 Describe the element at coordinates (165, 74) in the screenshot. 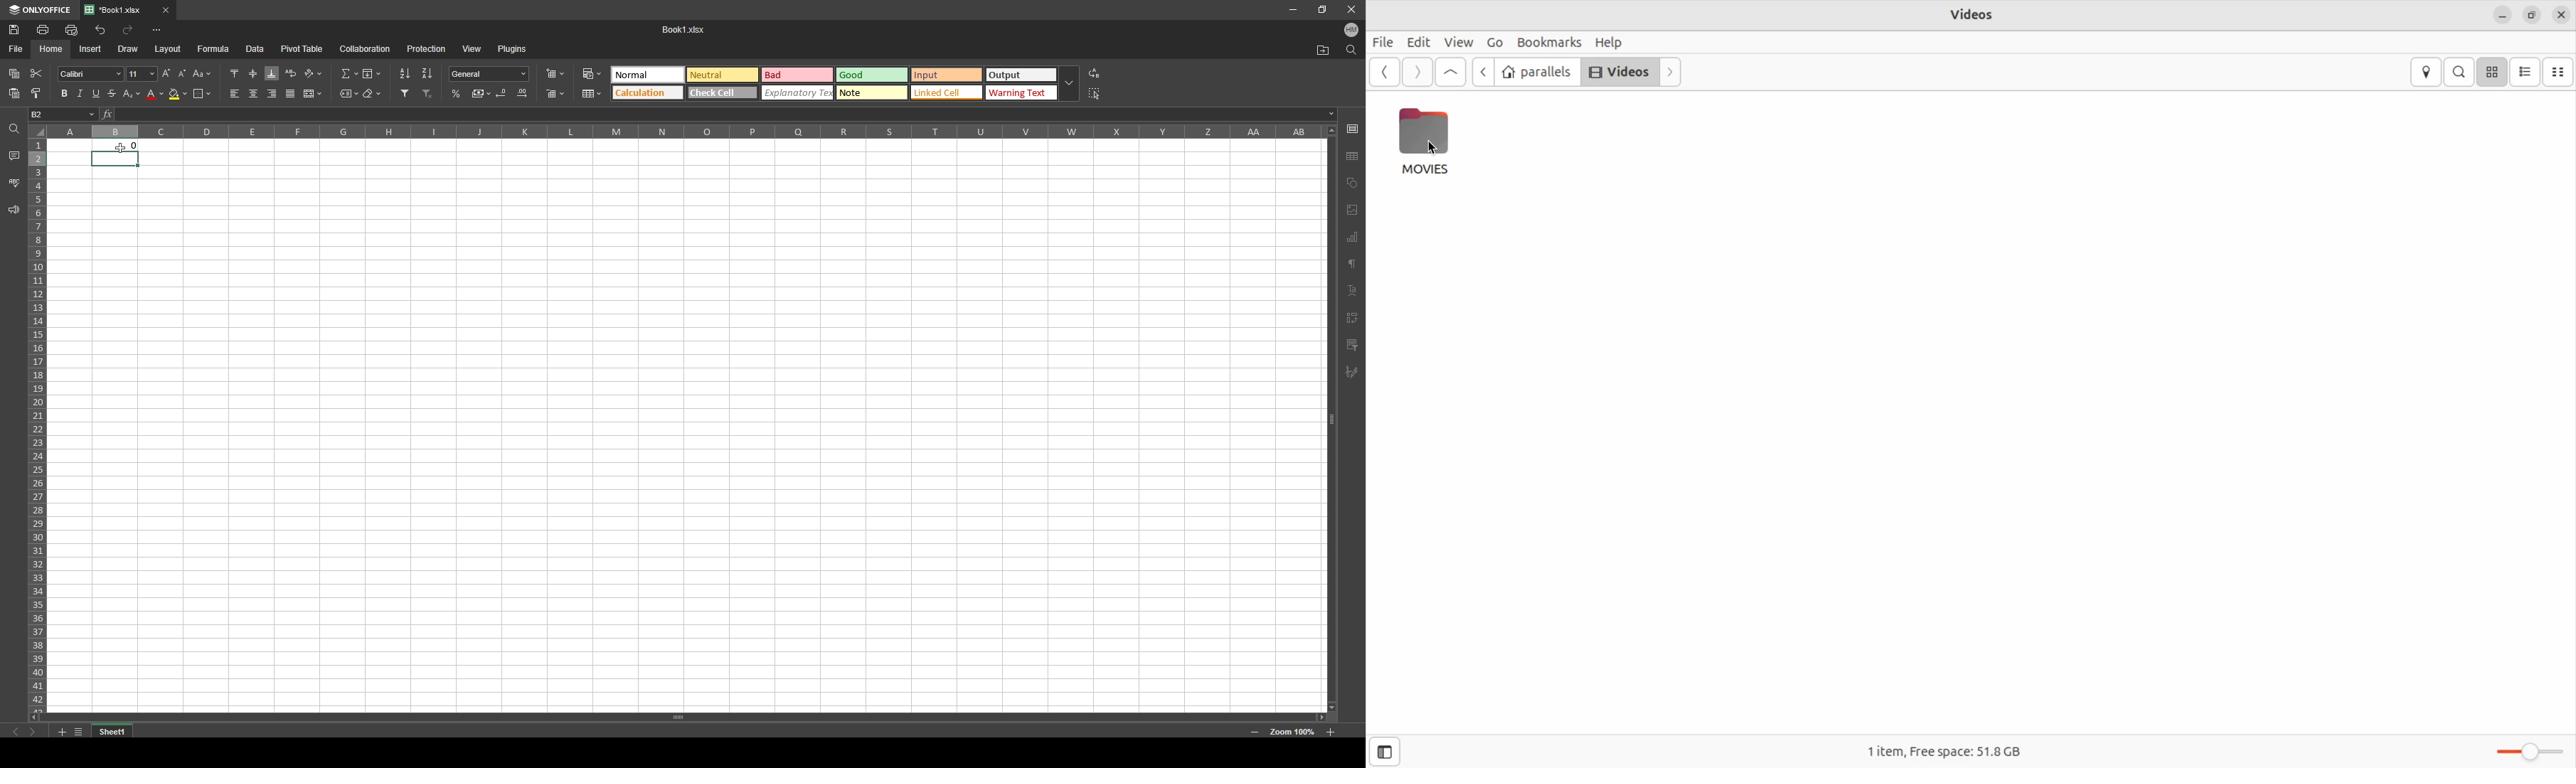

I see `increment font size` at that location.